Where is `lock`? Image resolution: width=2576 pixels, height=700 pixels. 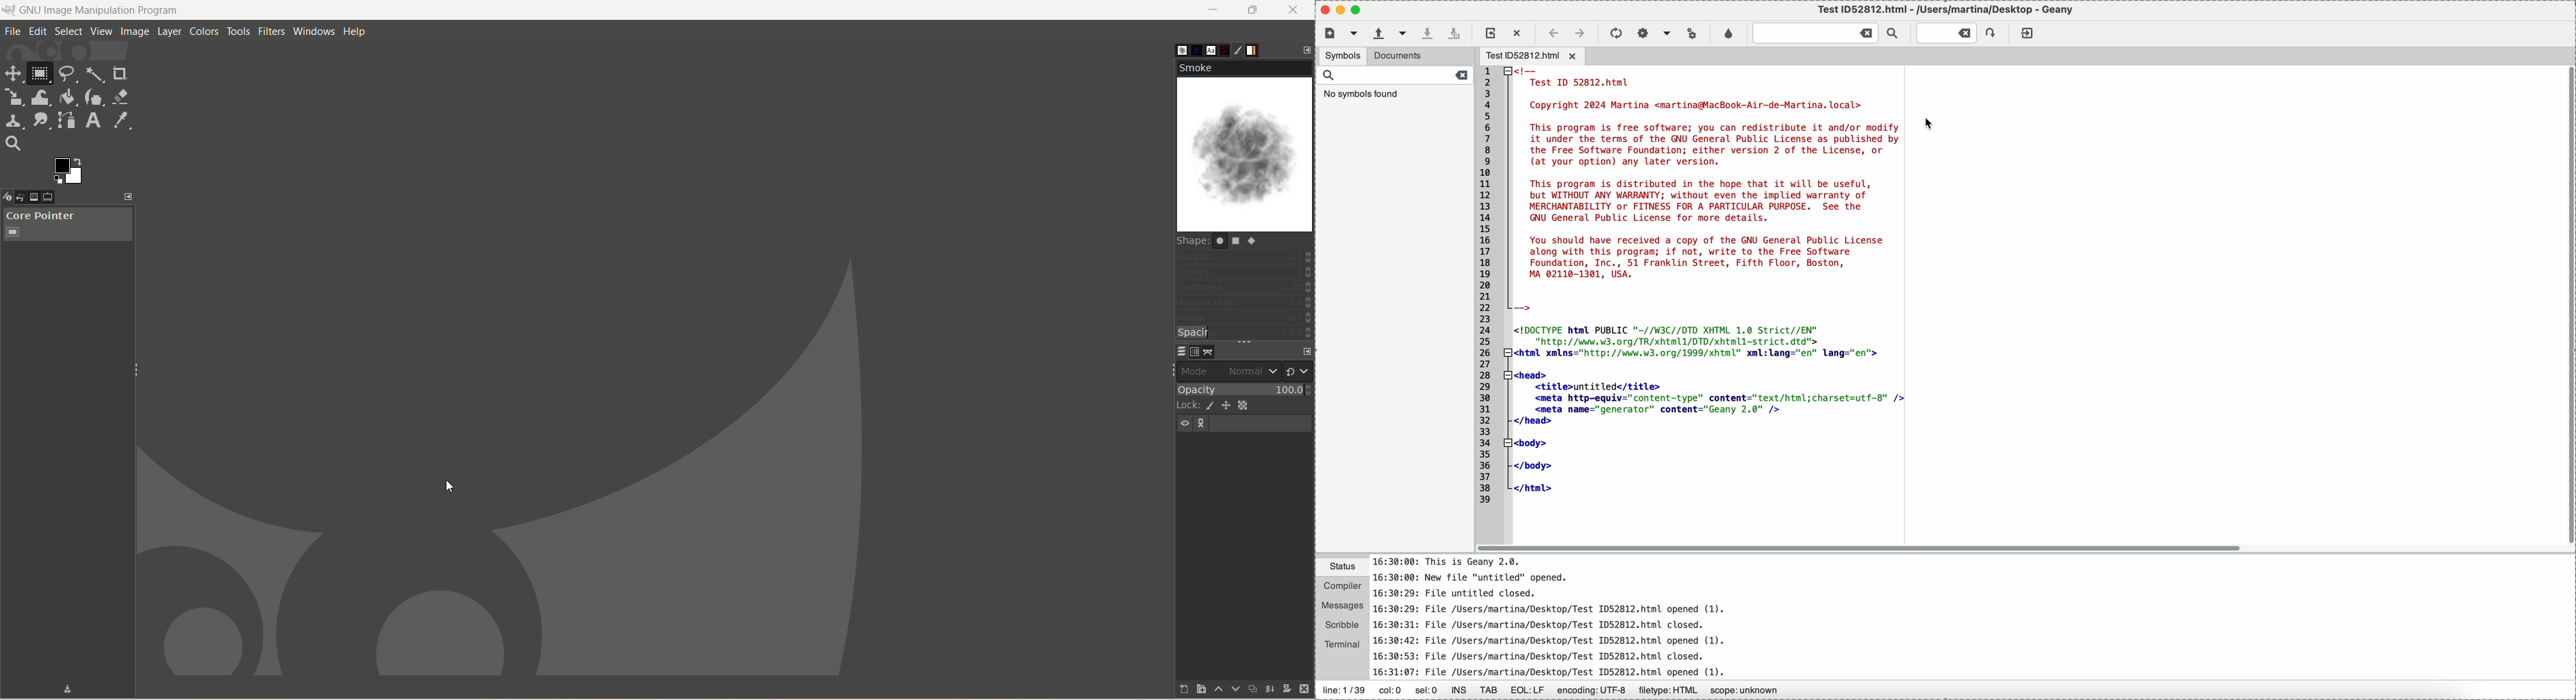
lock is located at coordinates (1185, 404).